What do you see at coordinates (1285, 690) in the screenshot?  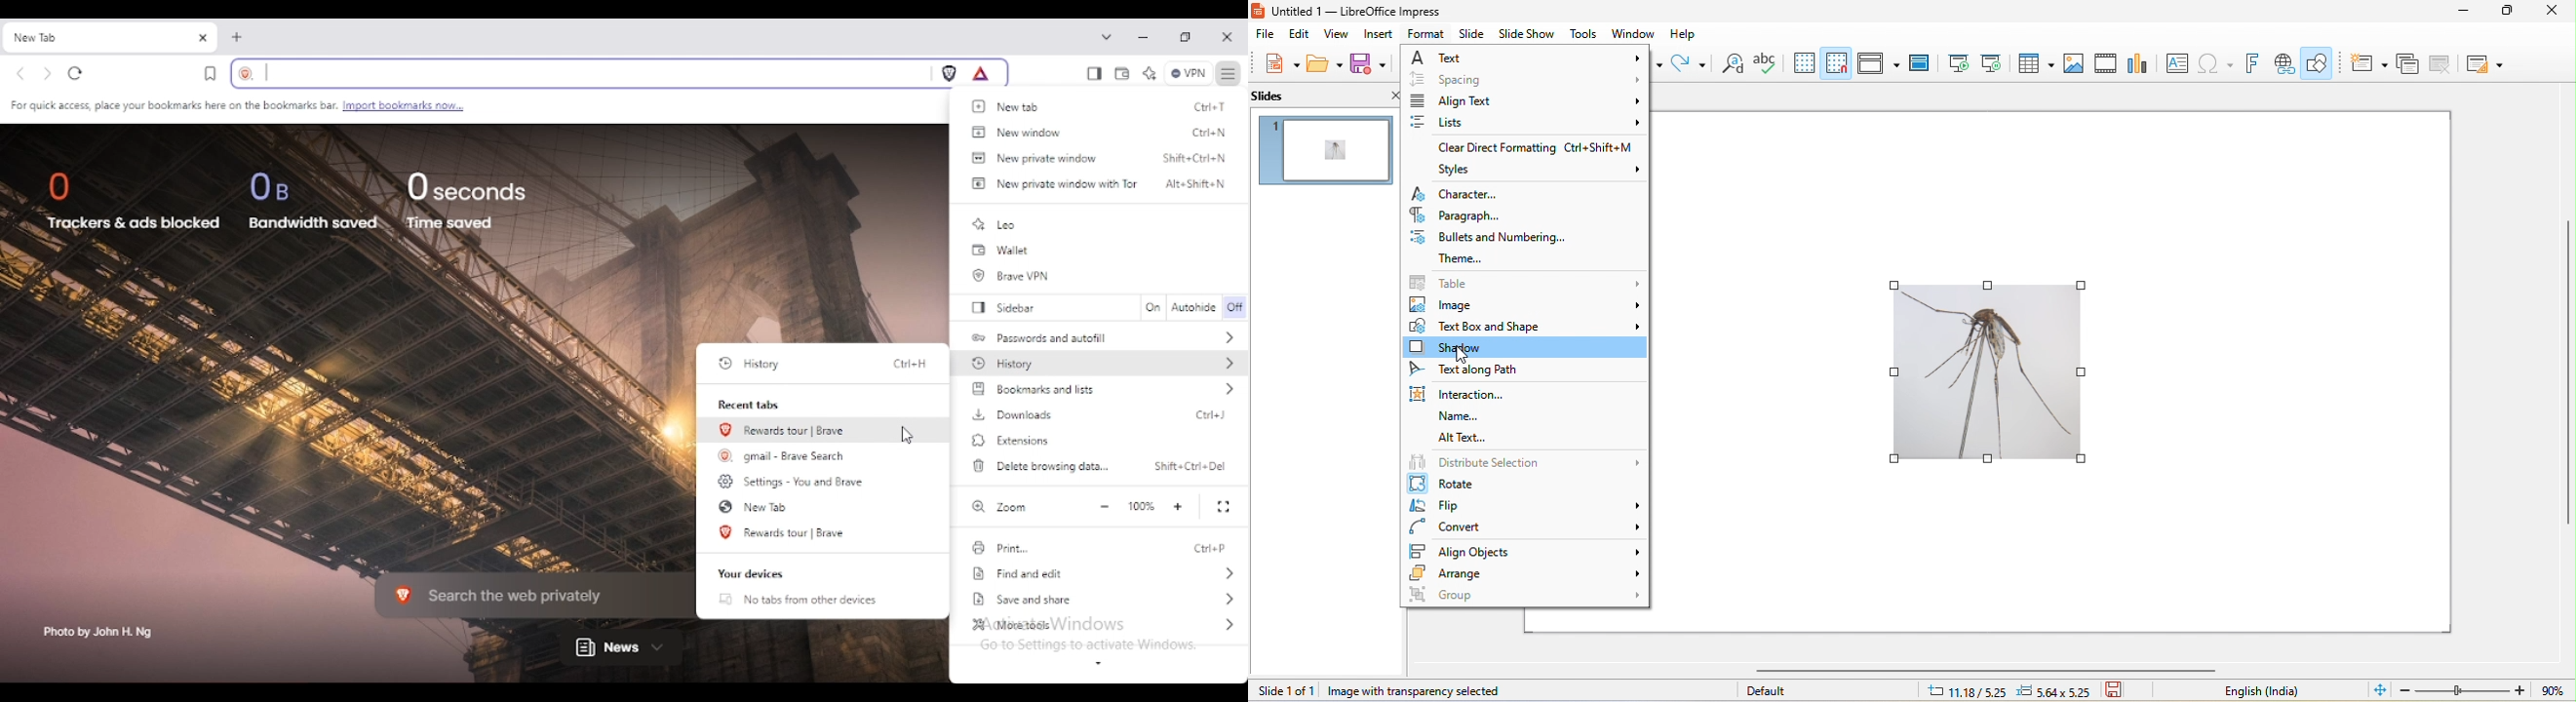 I see `slide 1 of 1` at bounding box center [1285, 690].